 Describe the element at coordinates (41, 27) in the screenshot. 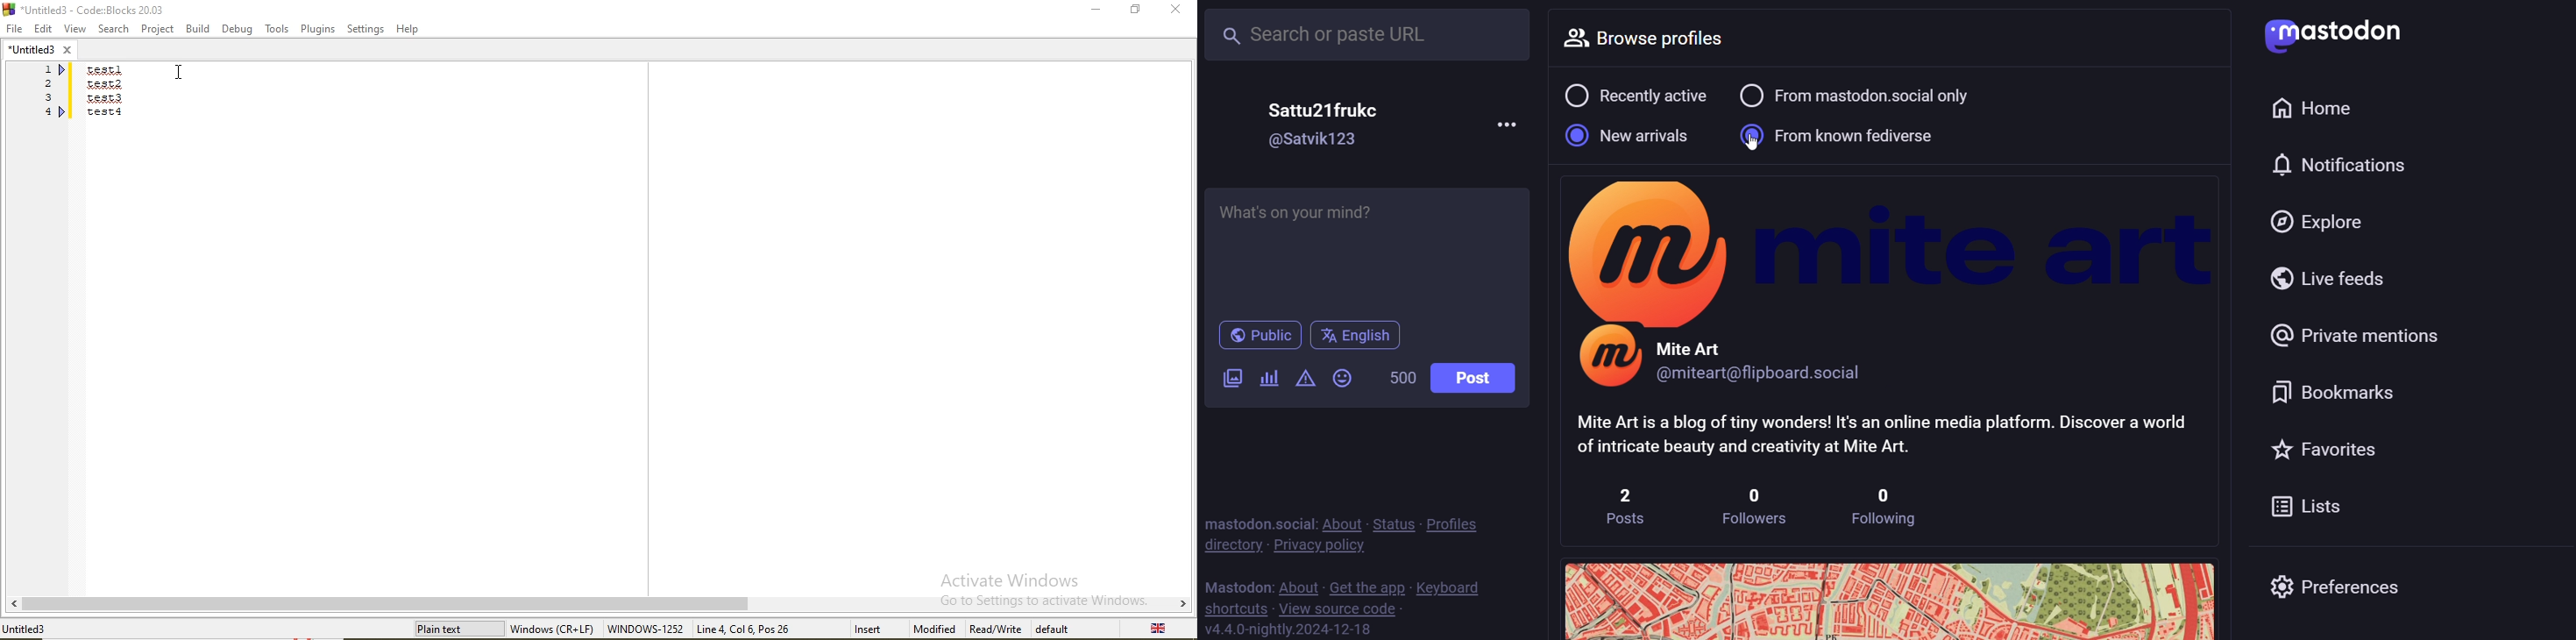

I see `Edit ` at that location.